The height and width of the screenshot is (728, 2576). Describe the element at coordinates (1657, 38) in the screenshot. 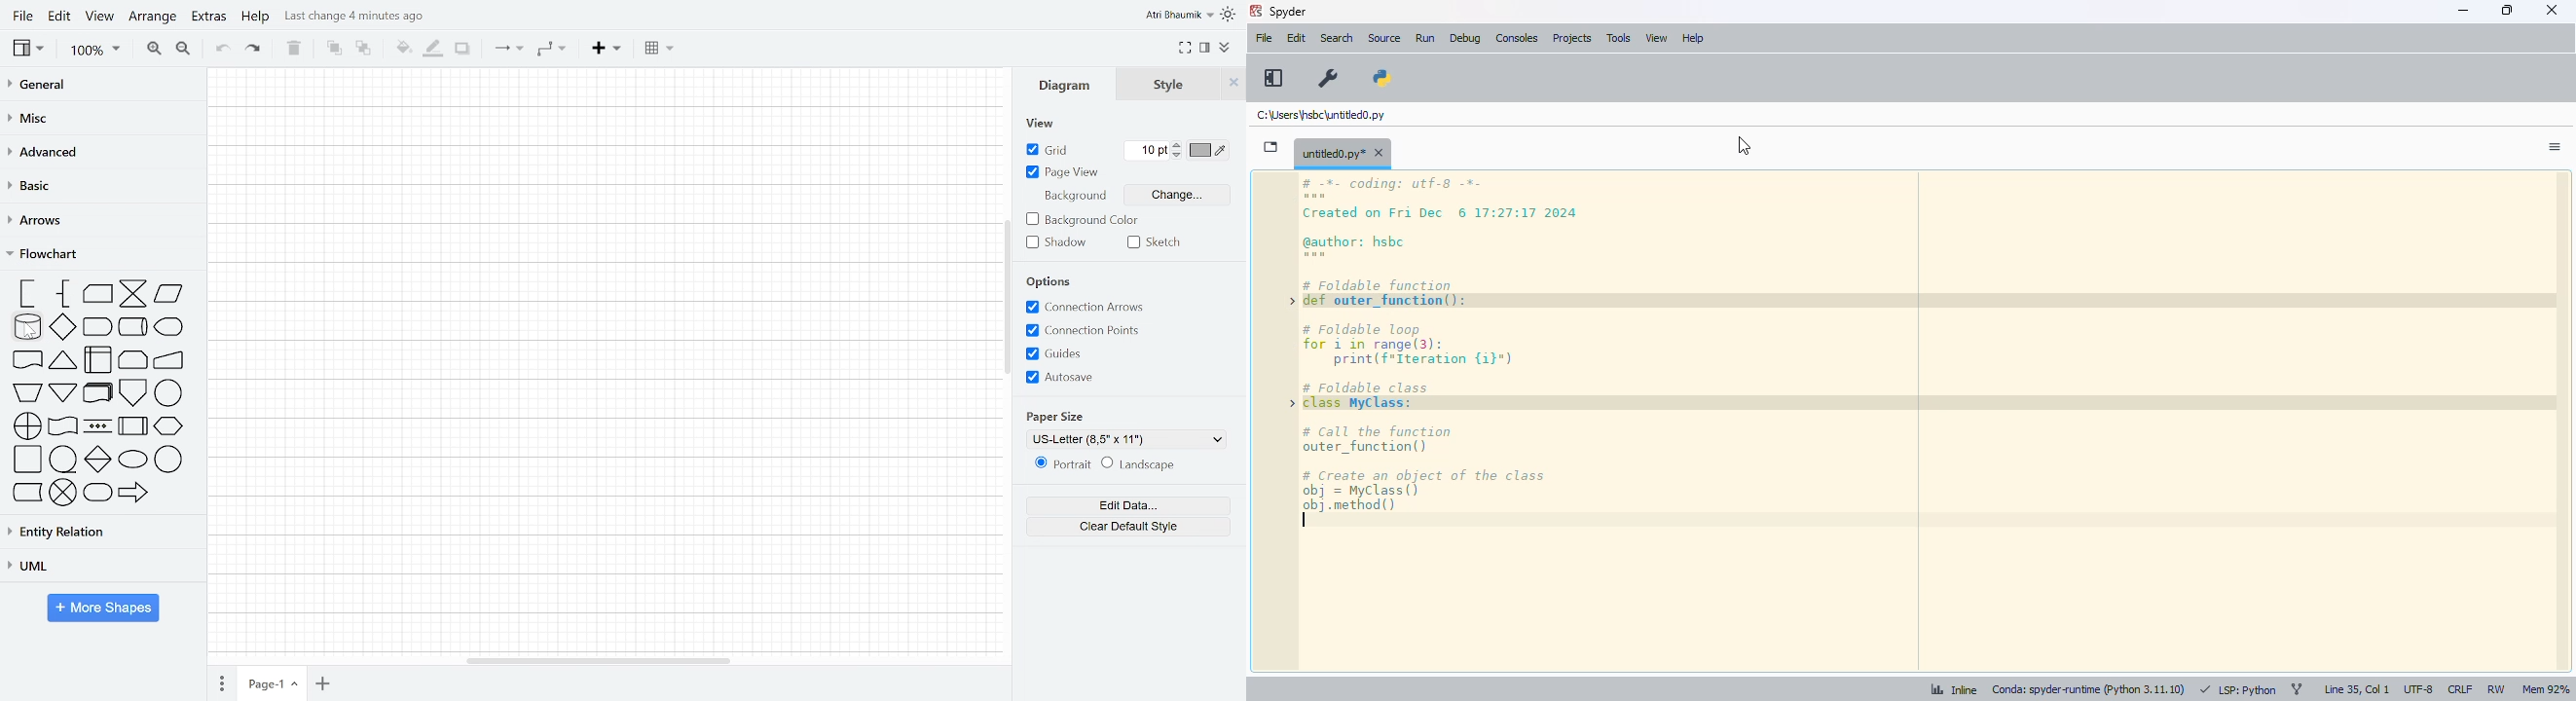

I see `view` at that location.